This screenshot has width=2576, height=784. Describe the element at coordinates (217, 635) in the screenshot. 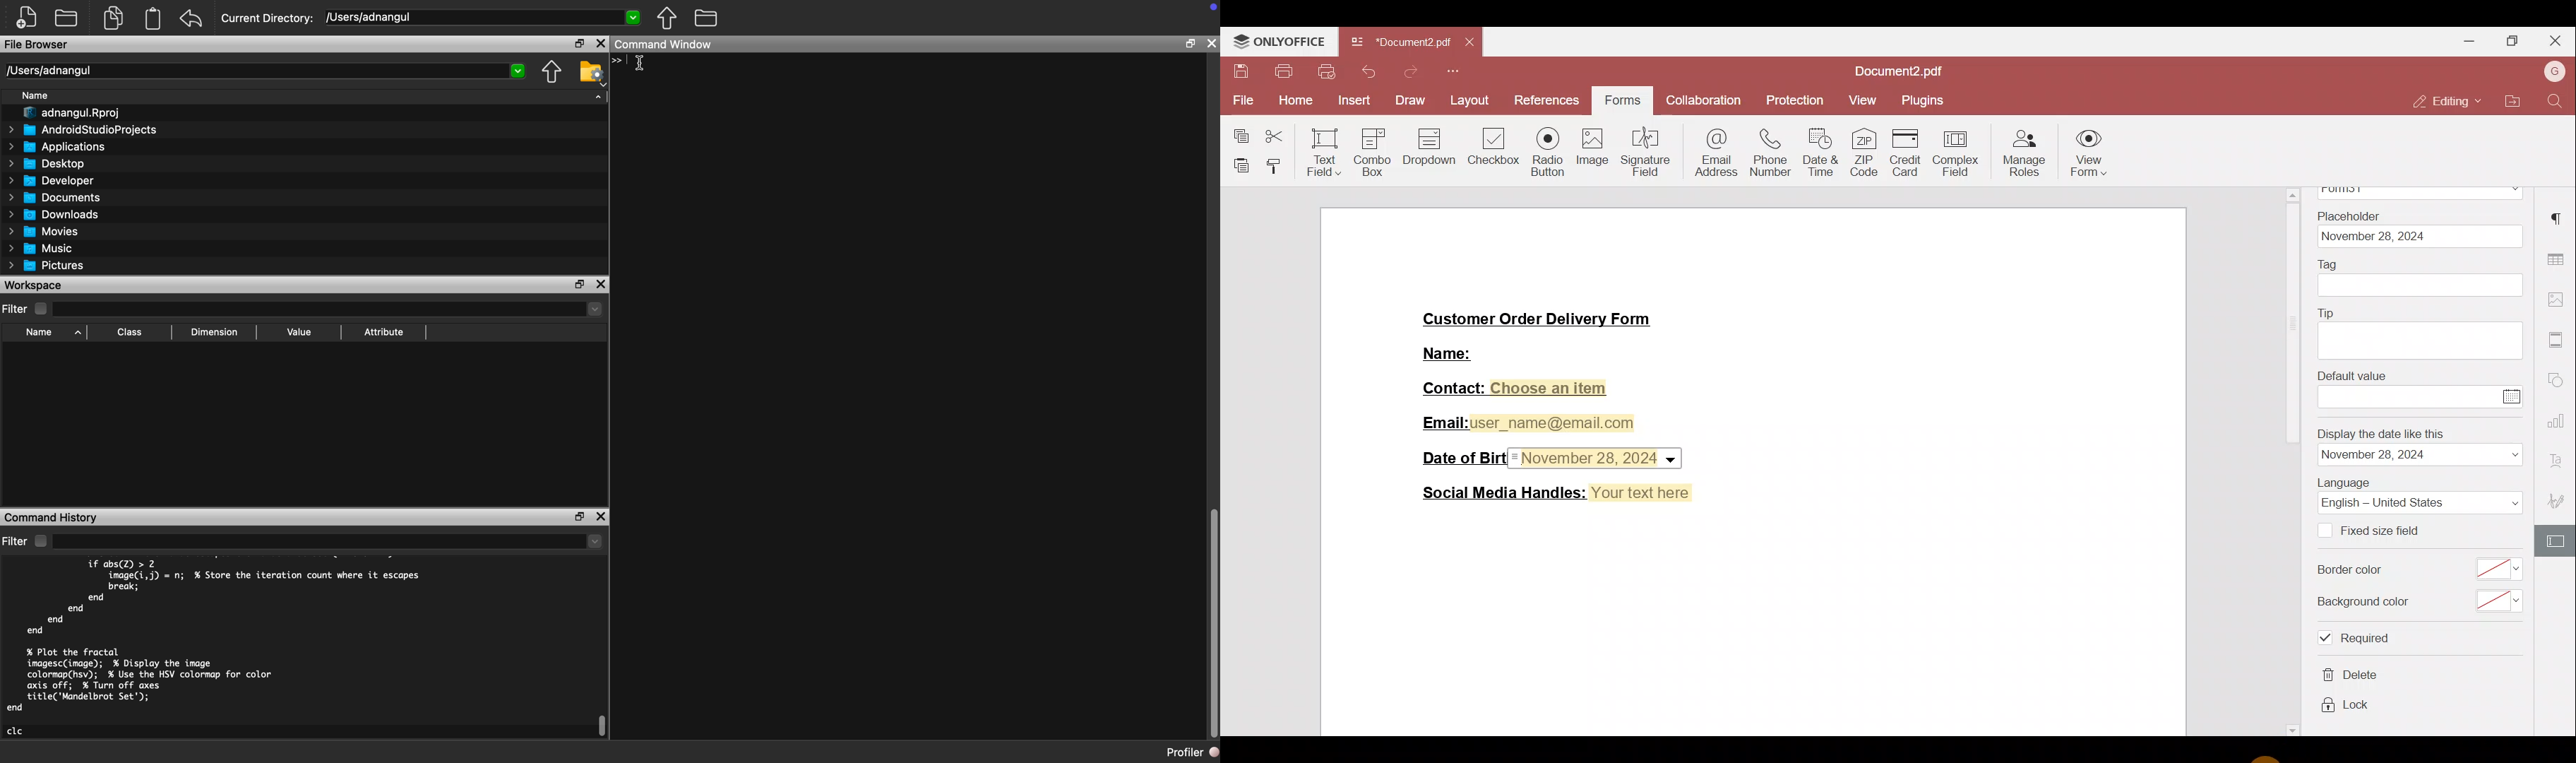

I see `if abs(Z) > 2
image(i,j) = n; % Store the iteration count where it escapes
break;
end
end
end
end
% Plot the fractal
imagesc(image); % Display the image
colormapChsv); % Use the HSV colormap for color
axis off; % Turn off axes
title('Mandelbrot Set');
end` at that location.